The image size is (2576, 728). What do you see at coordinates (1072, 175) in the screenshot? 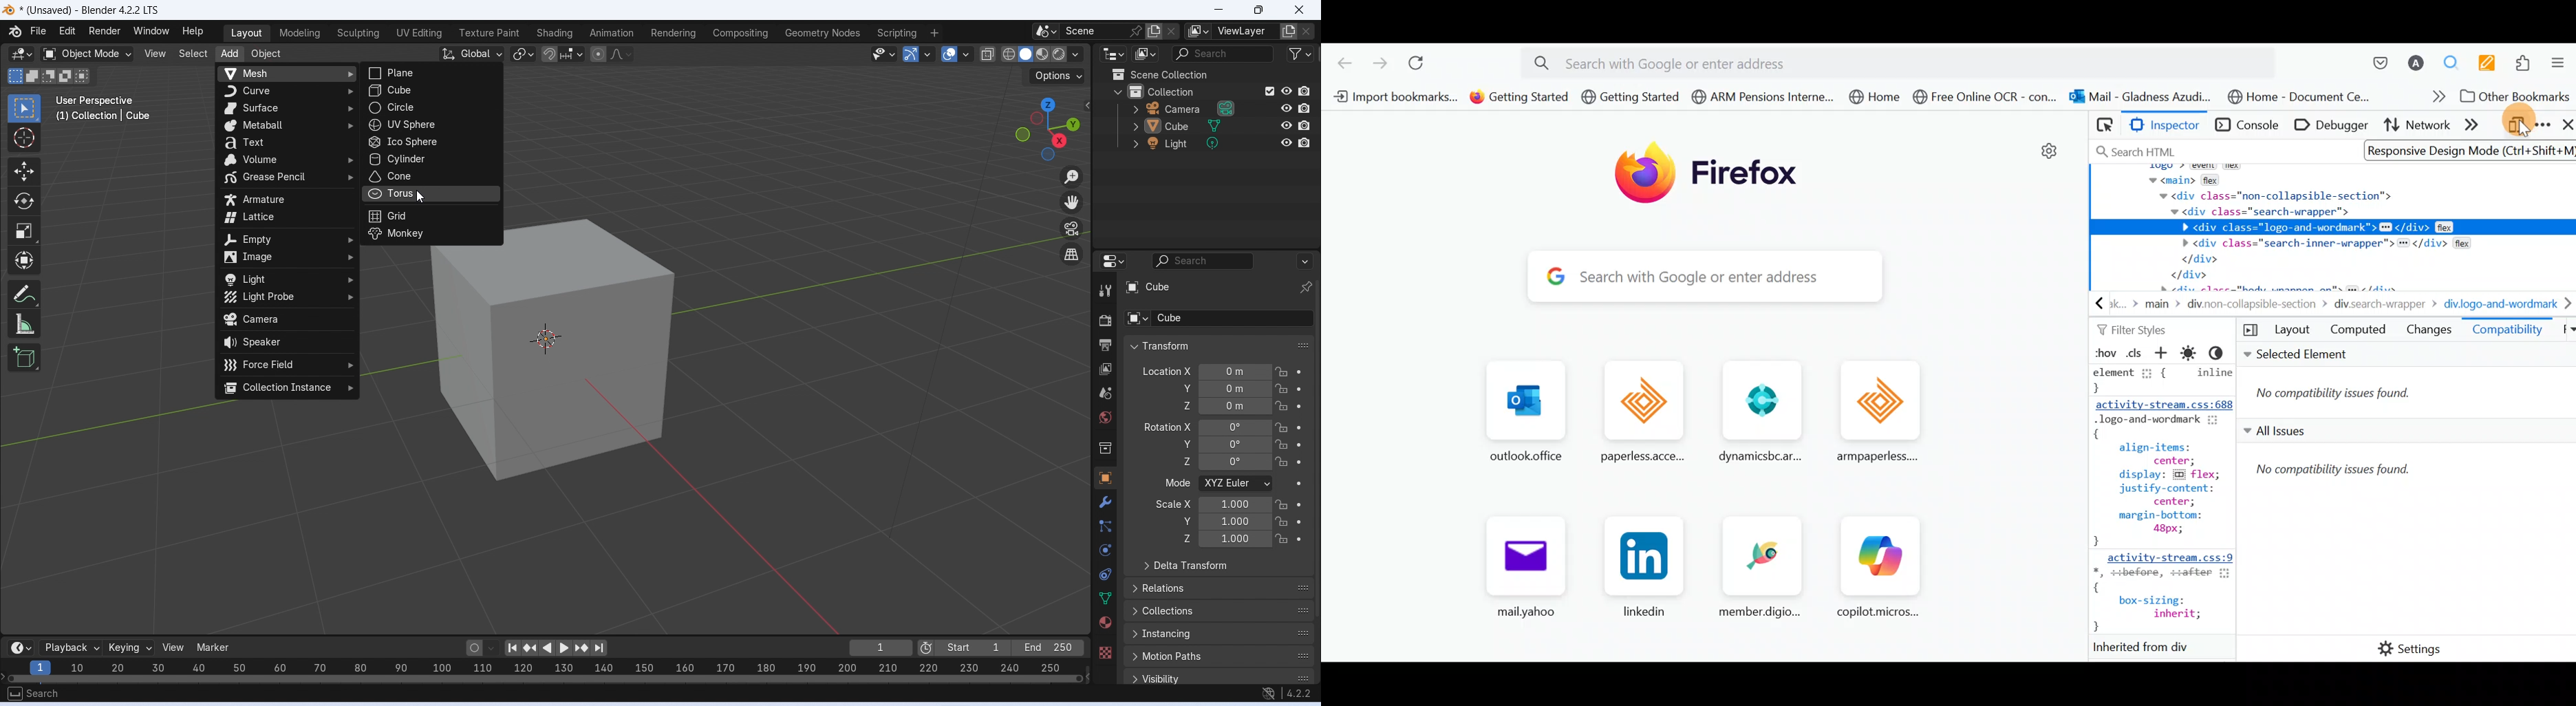
I see `Zoom in/out` at bounding box center [1072, 175].